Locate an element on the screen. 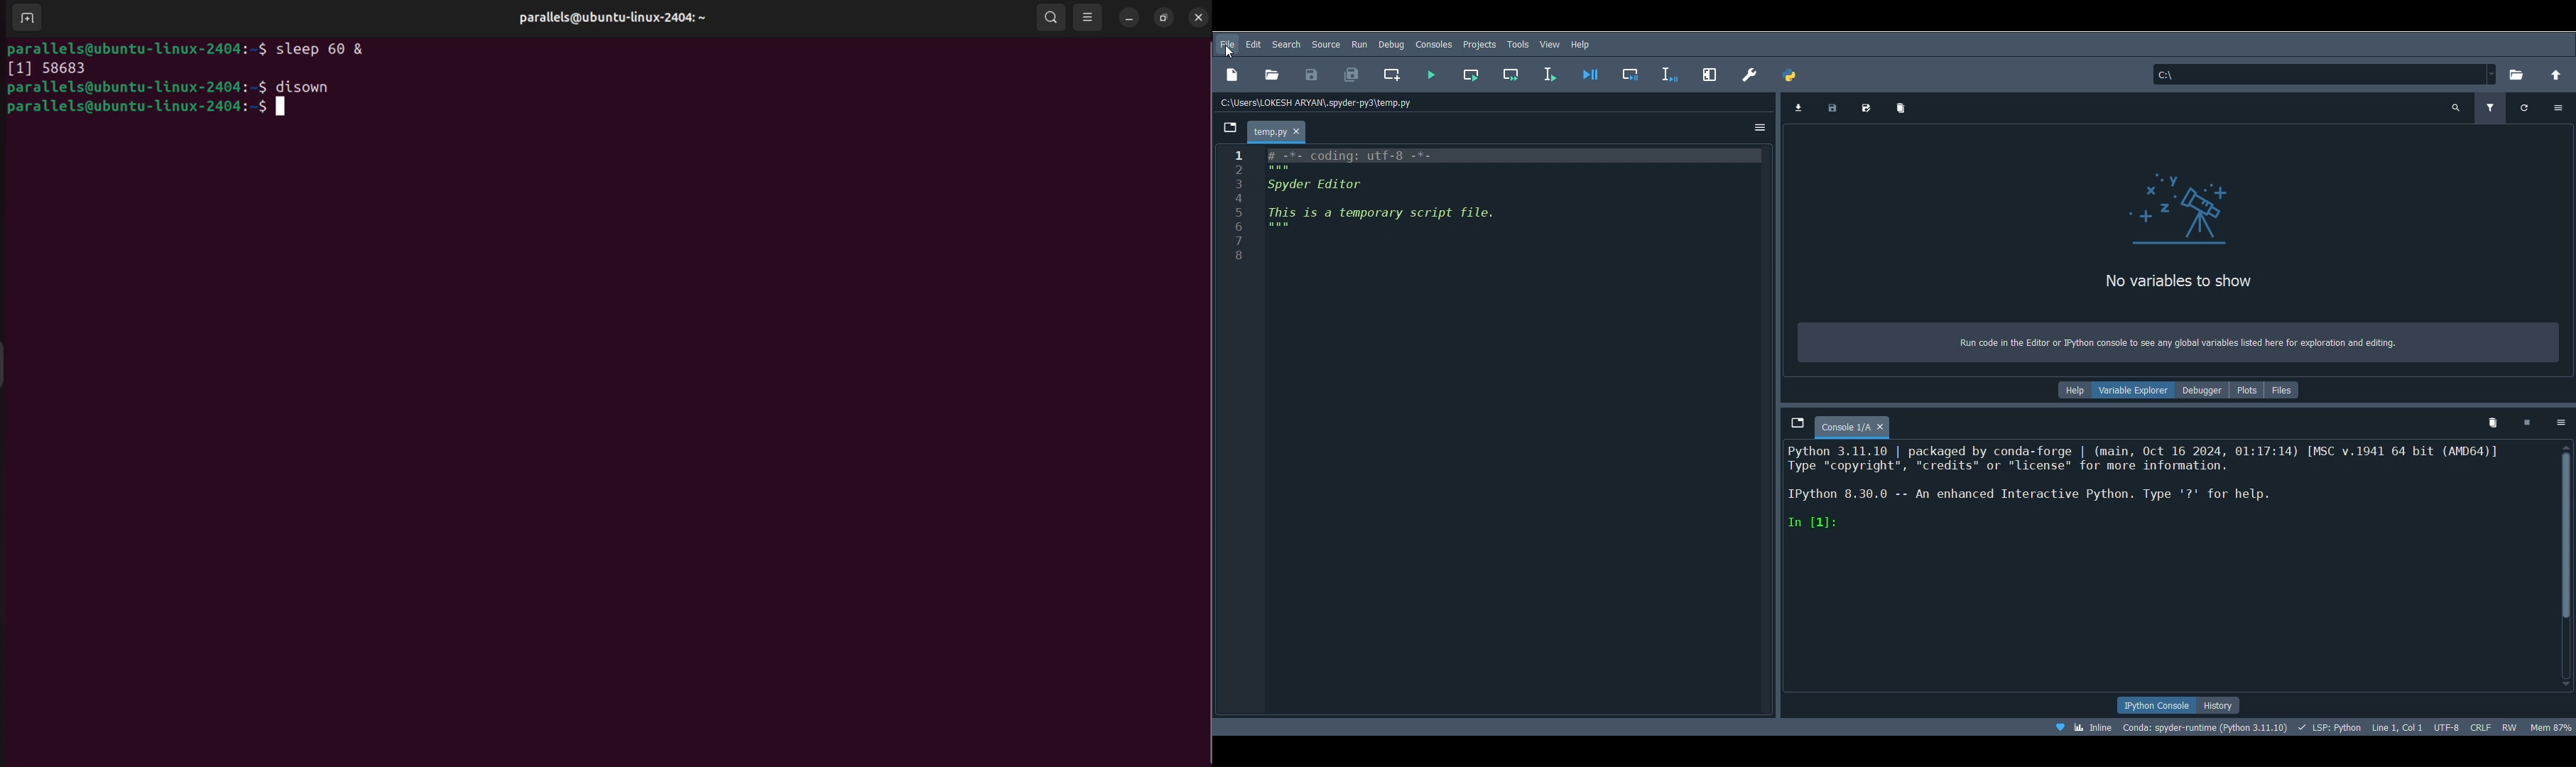 This screenshot has height=784, width=2576. Browse tabs is located at coordinates (1798, 423).